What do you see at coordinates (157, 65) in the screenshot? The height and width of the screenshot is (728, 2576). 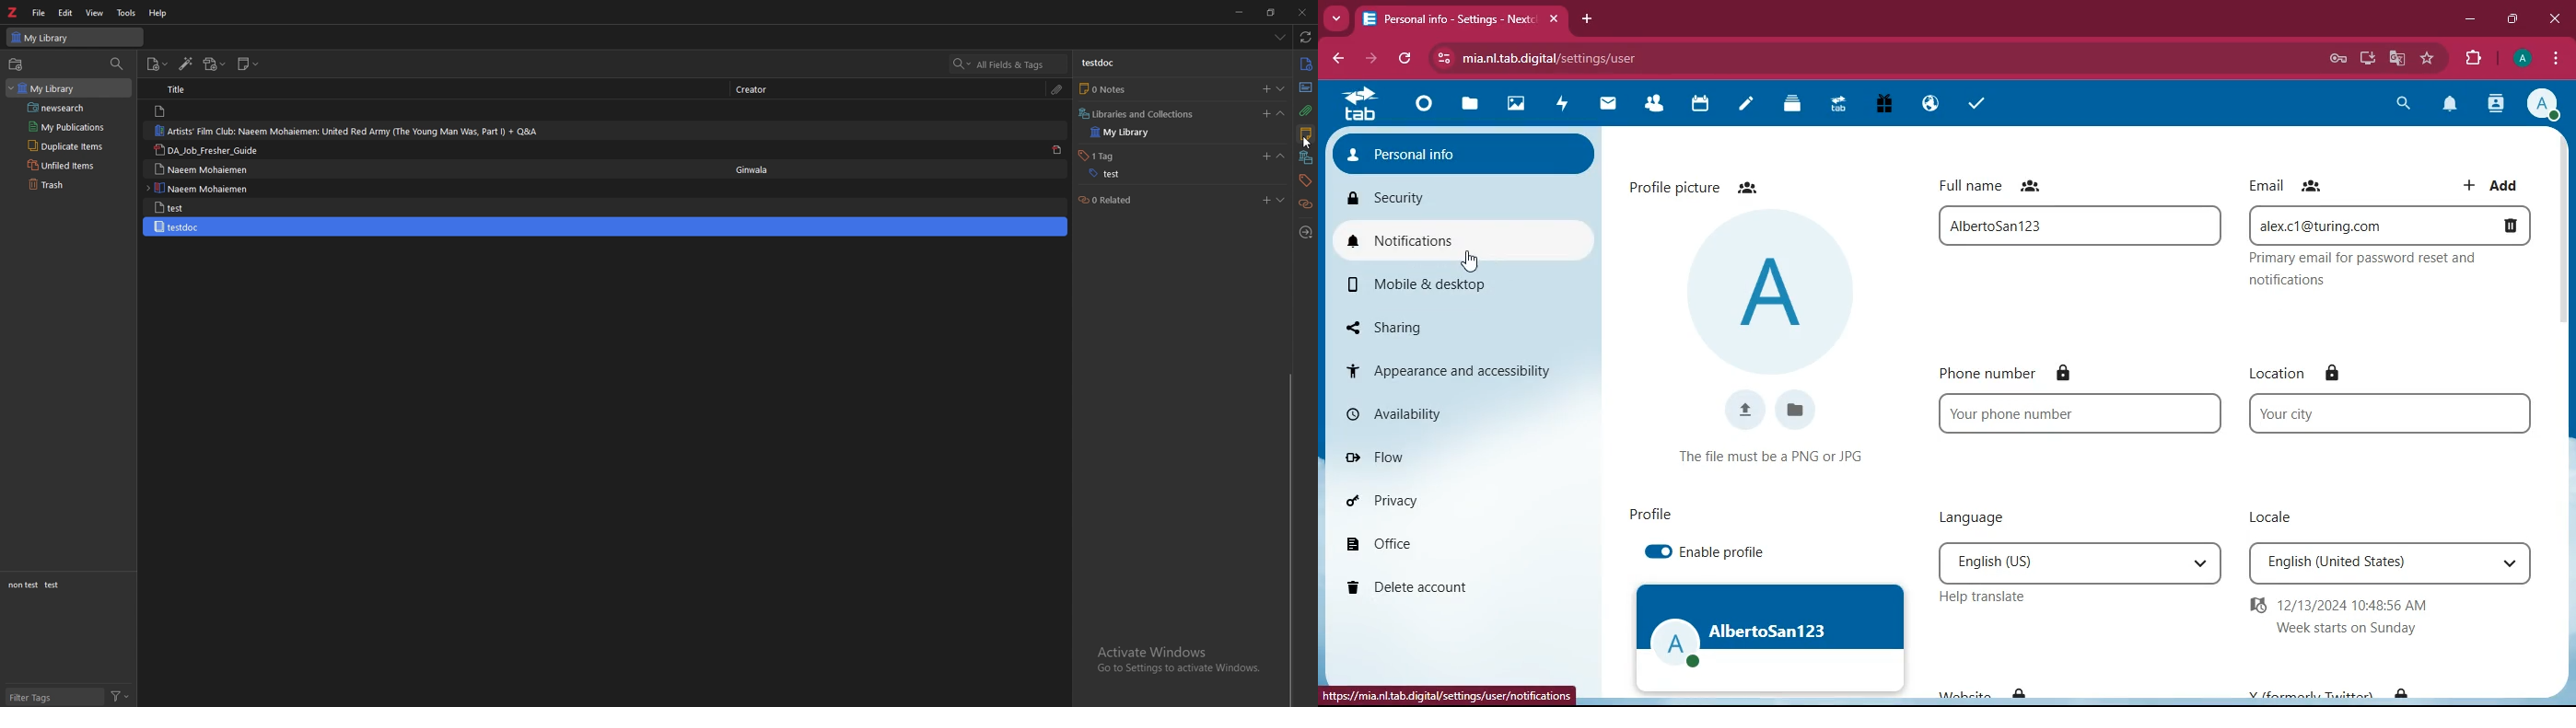 I see `new item` at bounding box center [157, 65].